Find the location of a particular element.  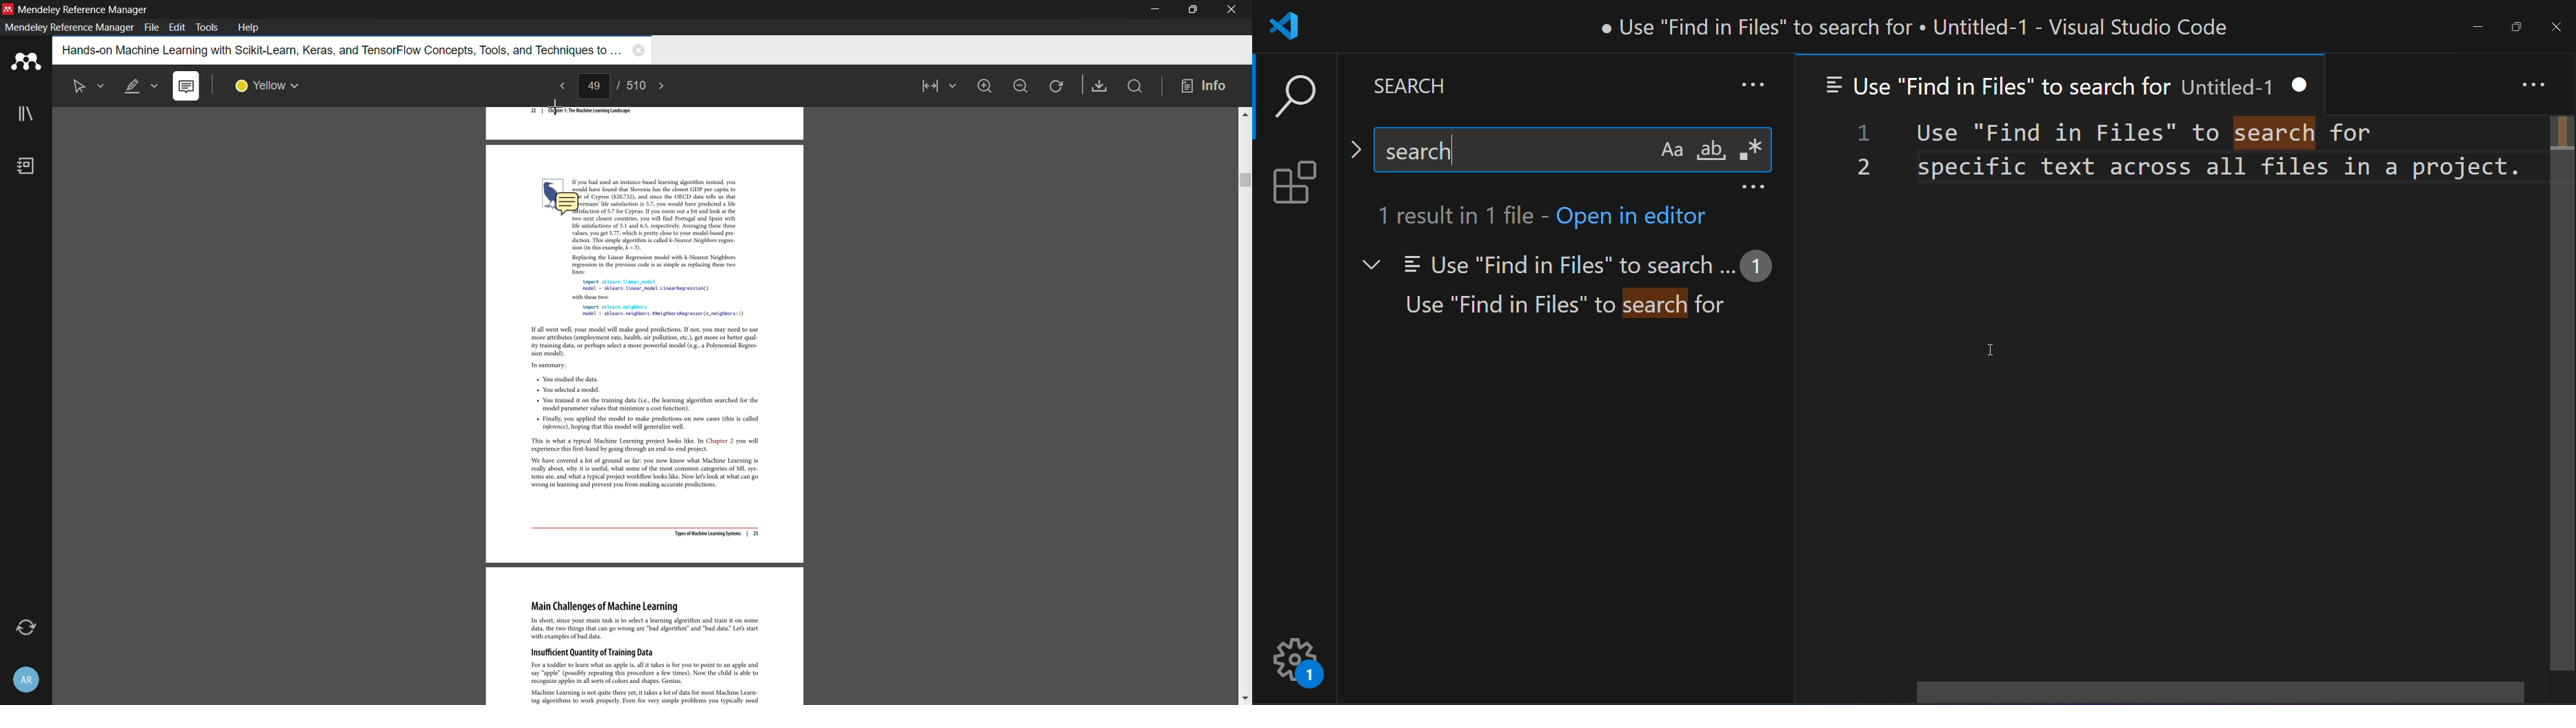

edit menu is located at coordinates (177, 28).